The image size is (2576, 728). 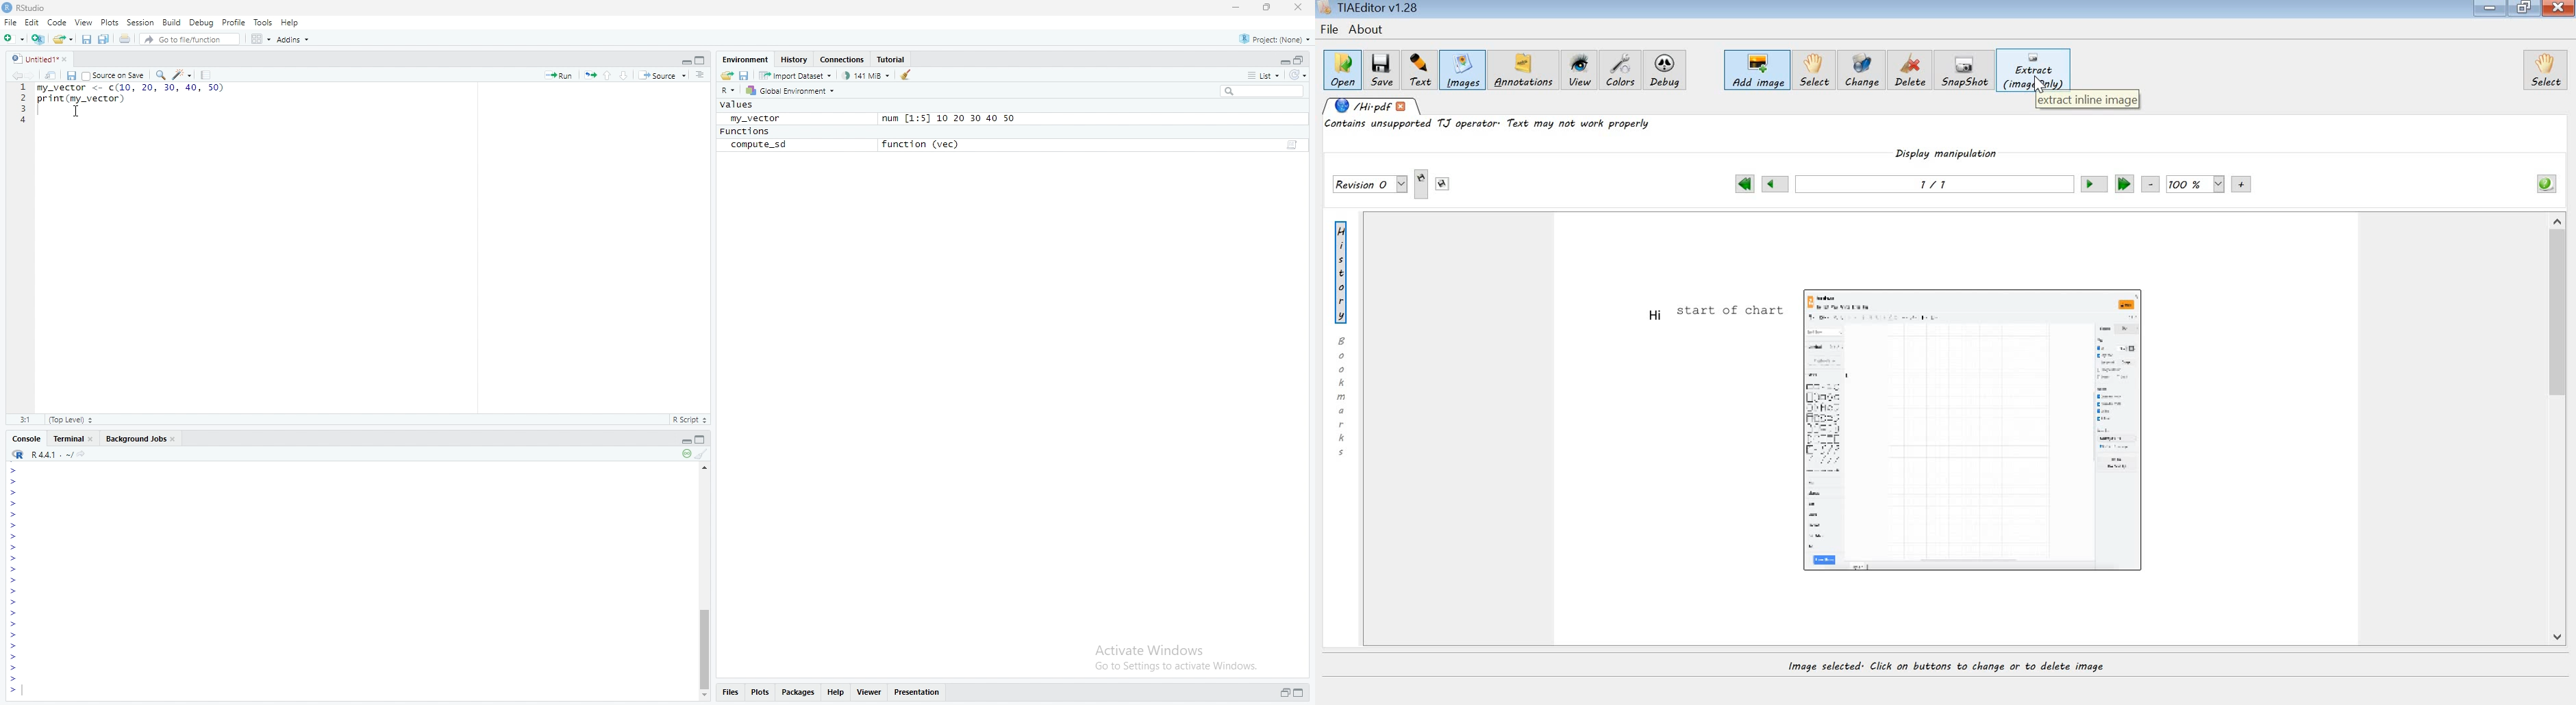 I want to click on Prompt cursor, so click(x=14, y=526).